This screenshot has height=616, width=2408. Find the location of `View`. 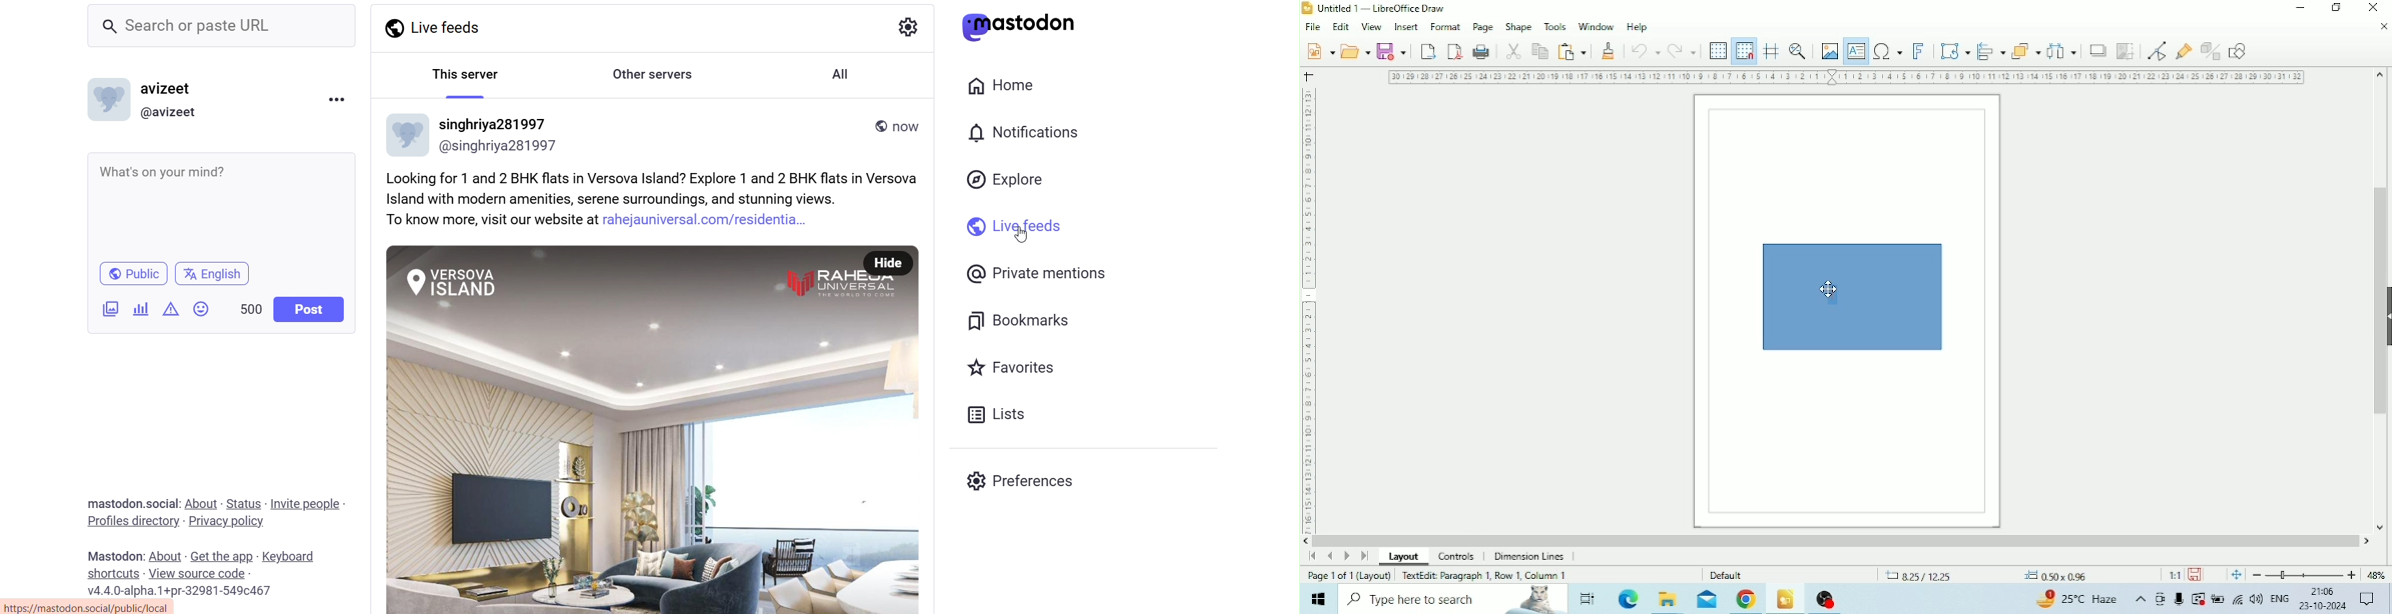

View is located at coordinates (1372, 27).